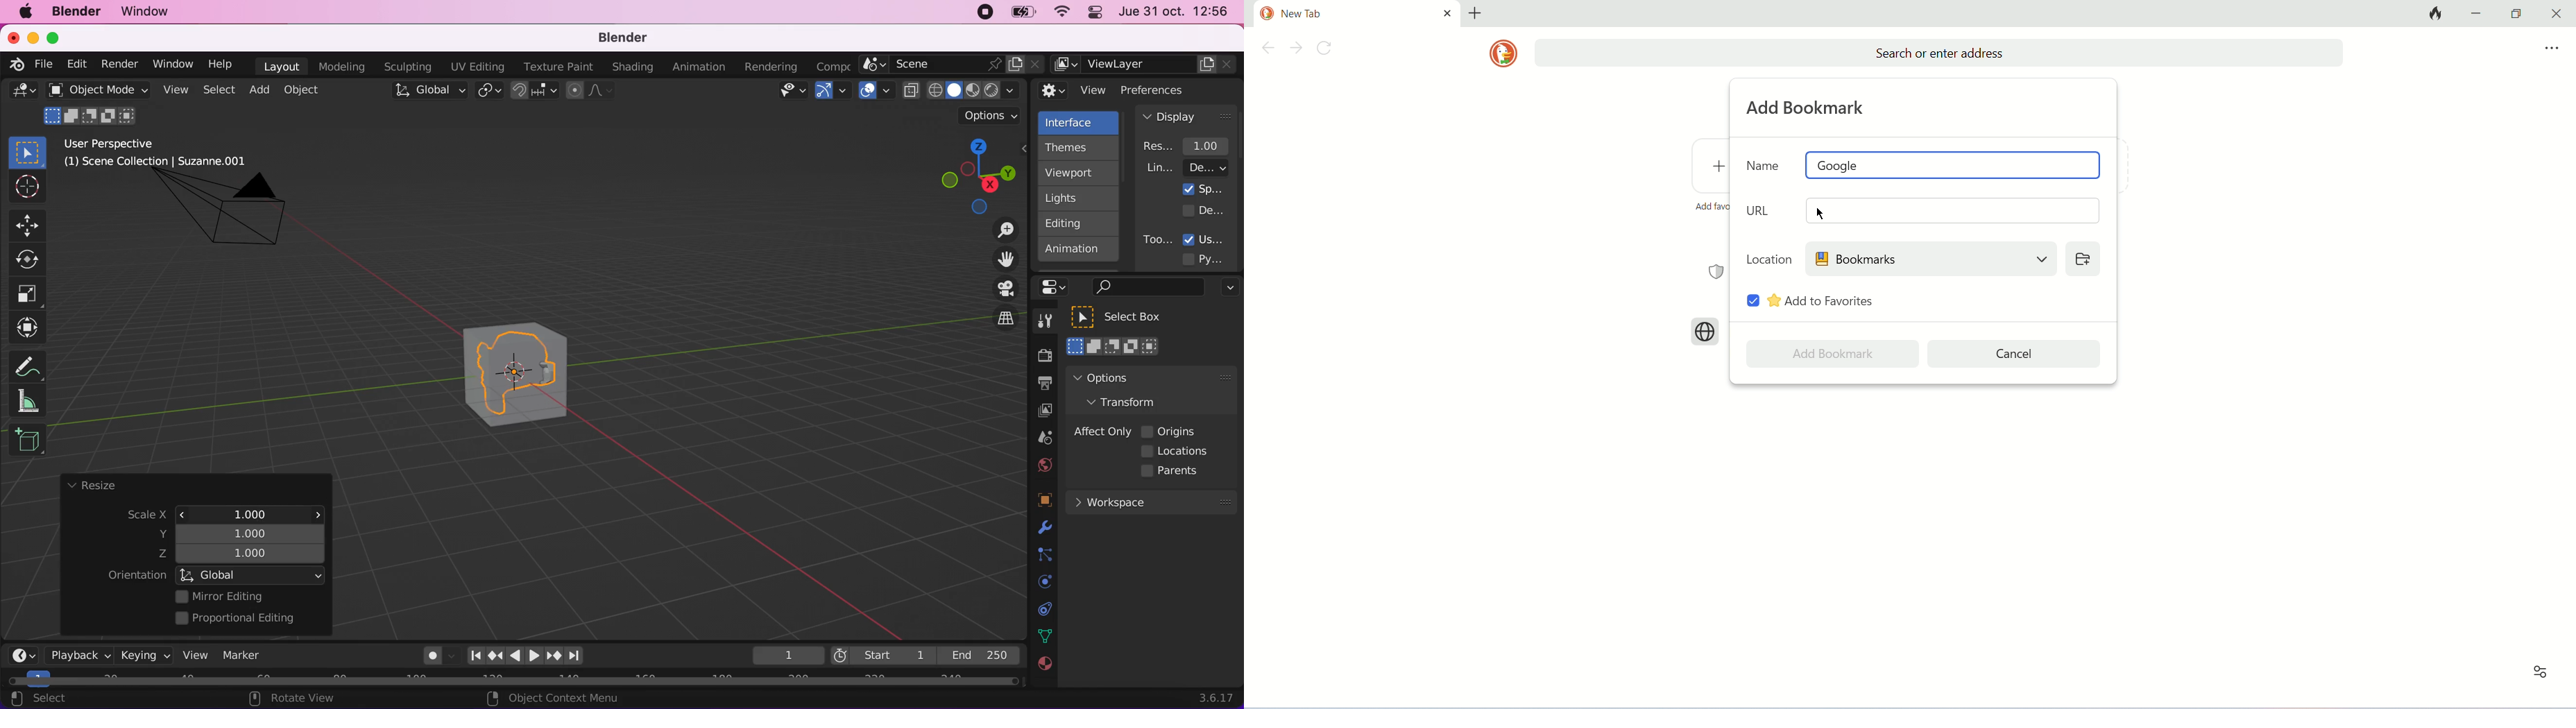 The height and width of the screenshot is (728, 2576). I want to click on close tab, so click(1447, 12).